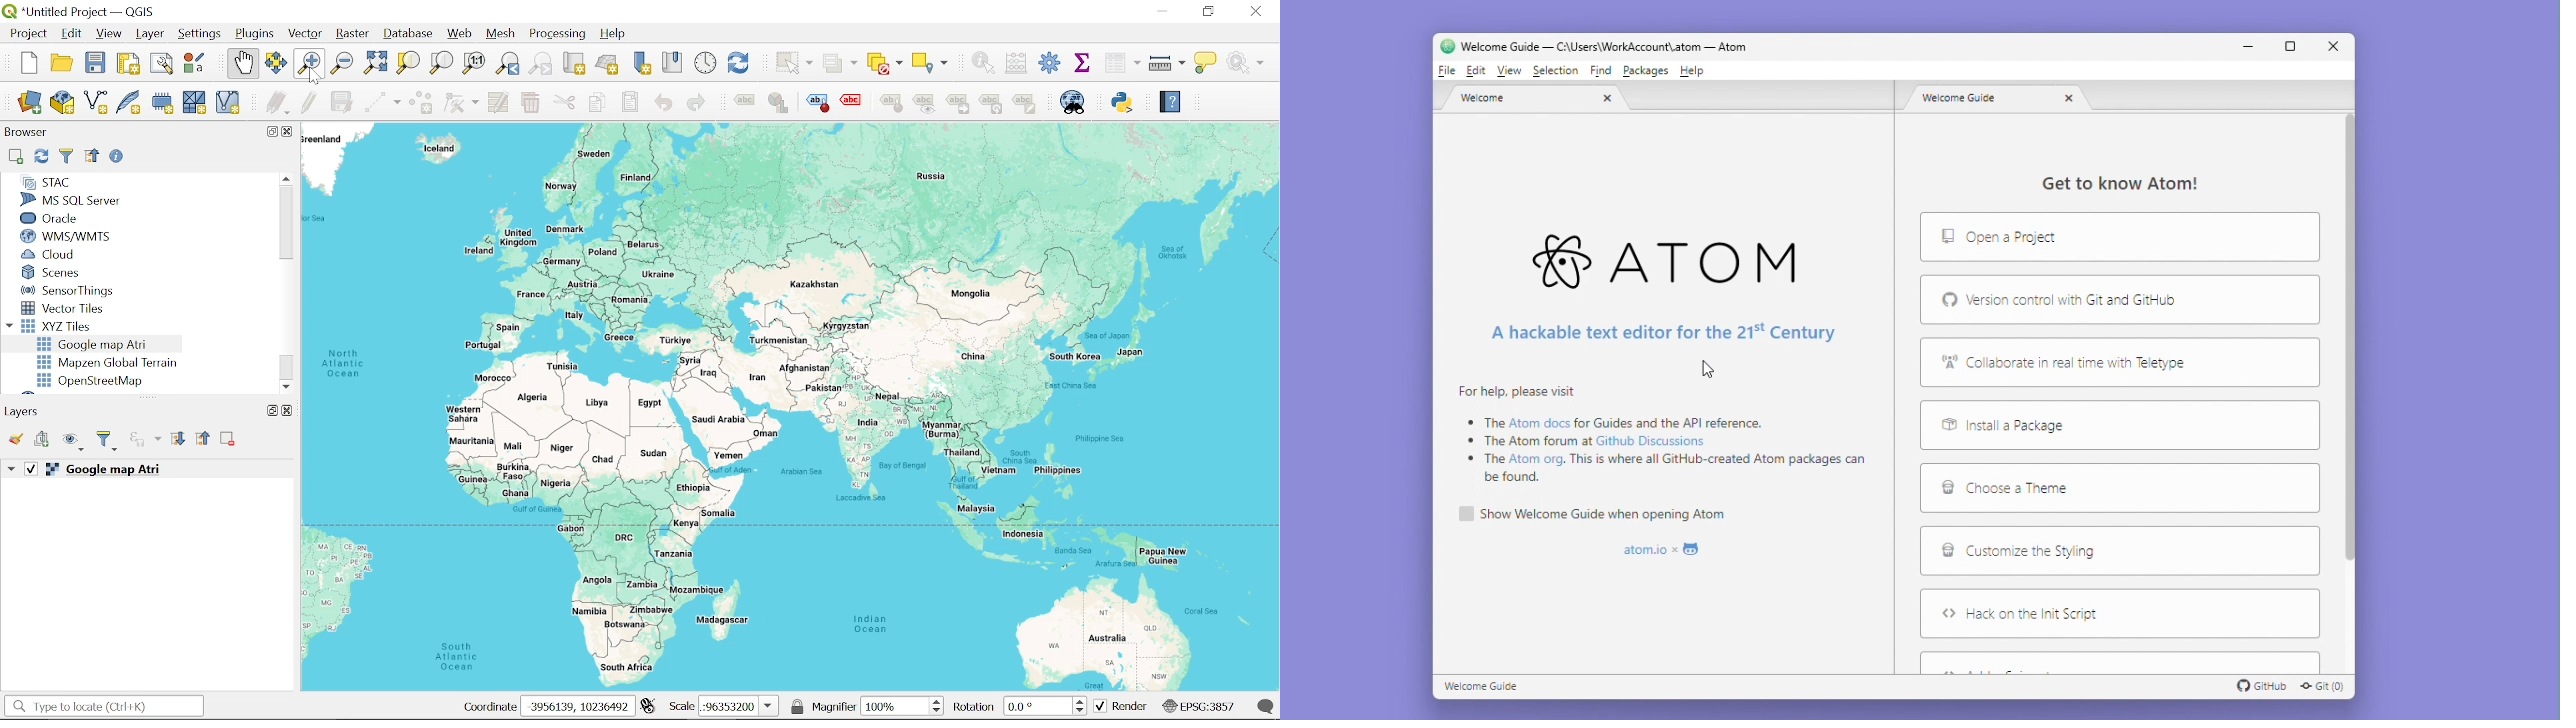  What do you see at coordinates (1607, 514) in the screenshot?
I see `‘Show Welcome Guide when opening Atom` at bounding box center [1607, 514].